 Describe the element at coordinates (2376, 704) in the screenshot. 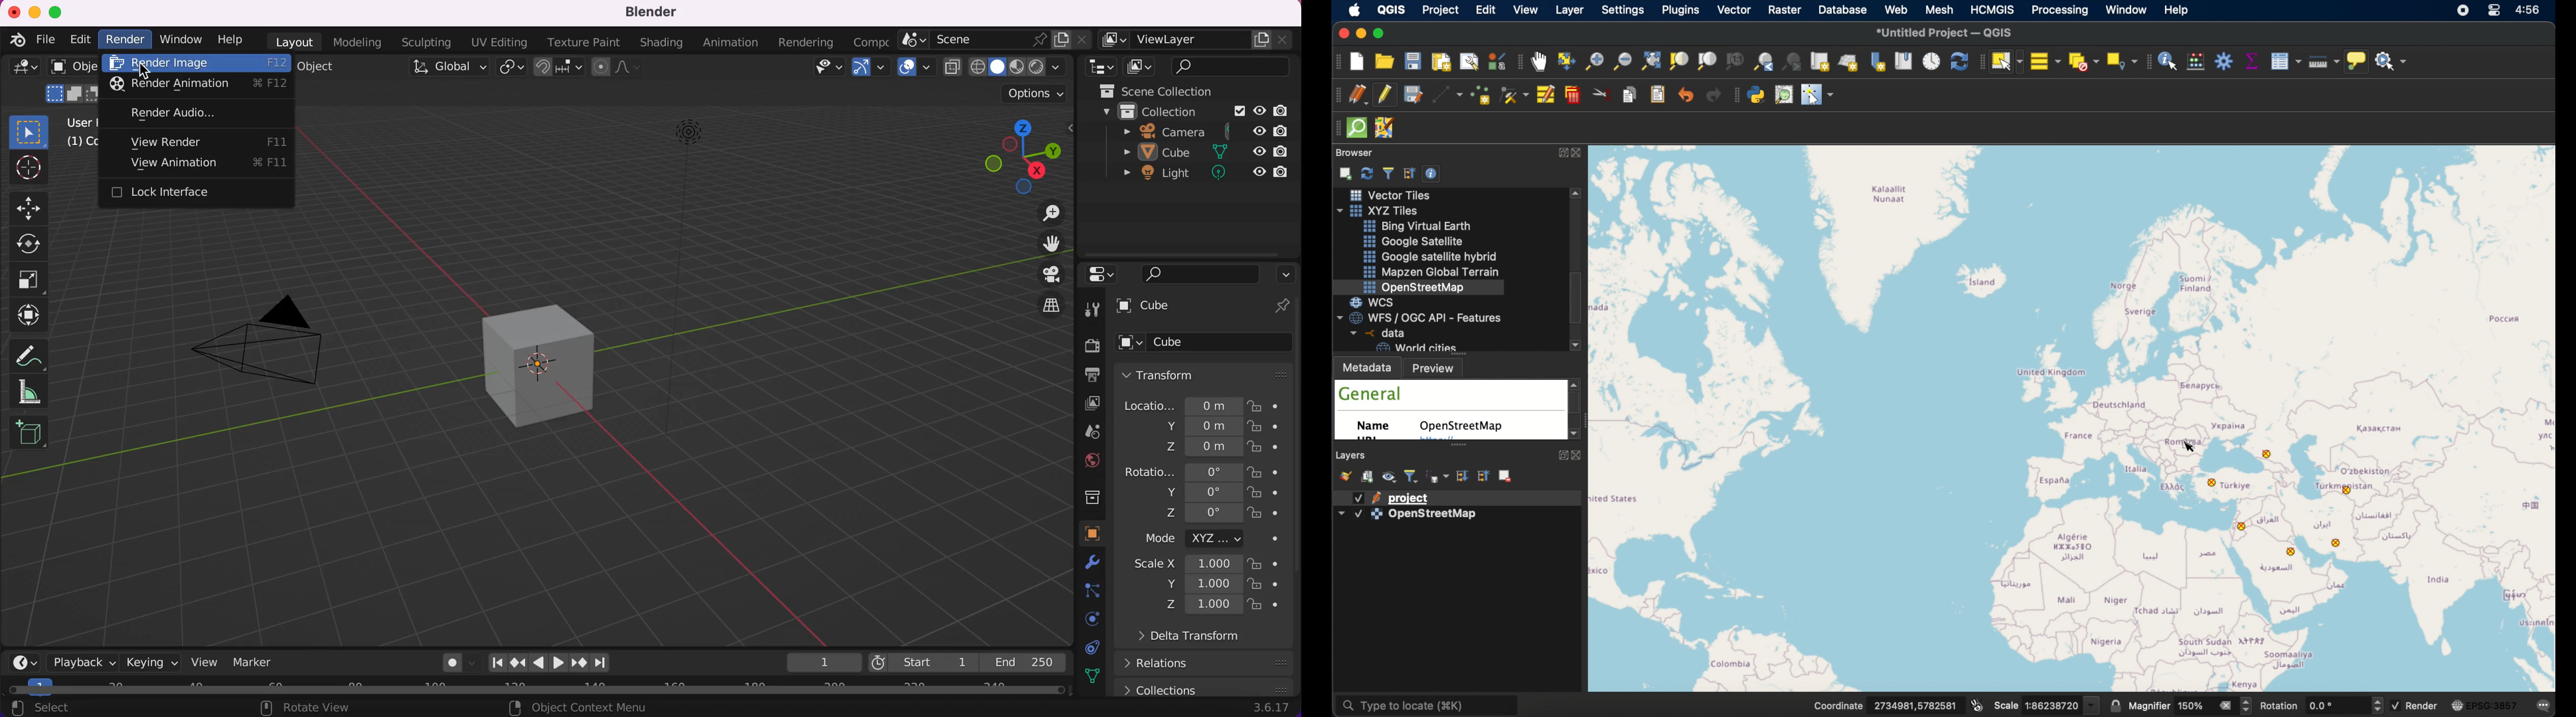

I see `Increase or decrease rotation` at that location.